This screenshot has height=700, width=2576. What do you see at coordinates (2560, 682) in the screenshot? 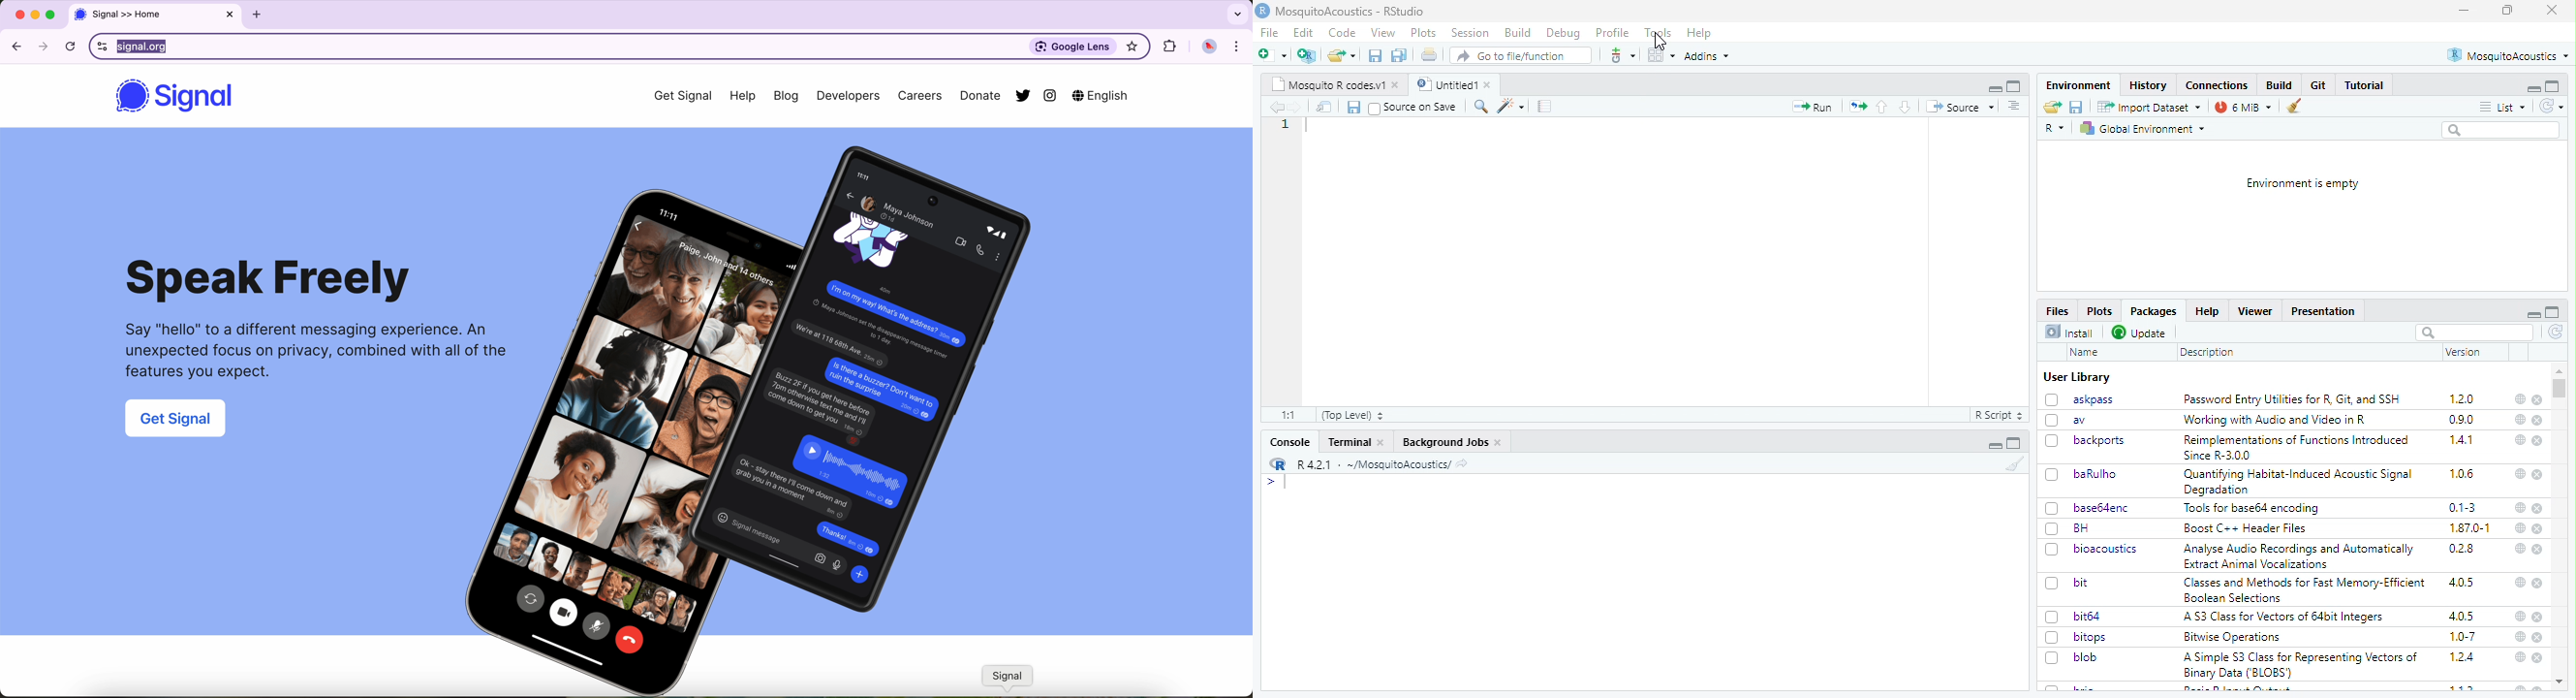
I see `scroll down` at bounding box center [2560, 682].